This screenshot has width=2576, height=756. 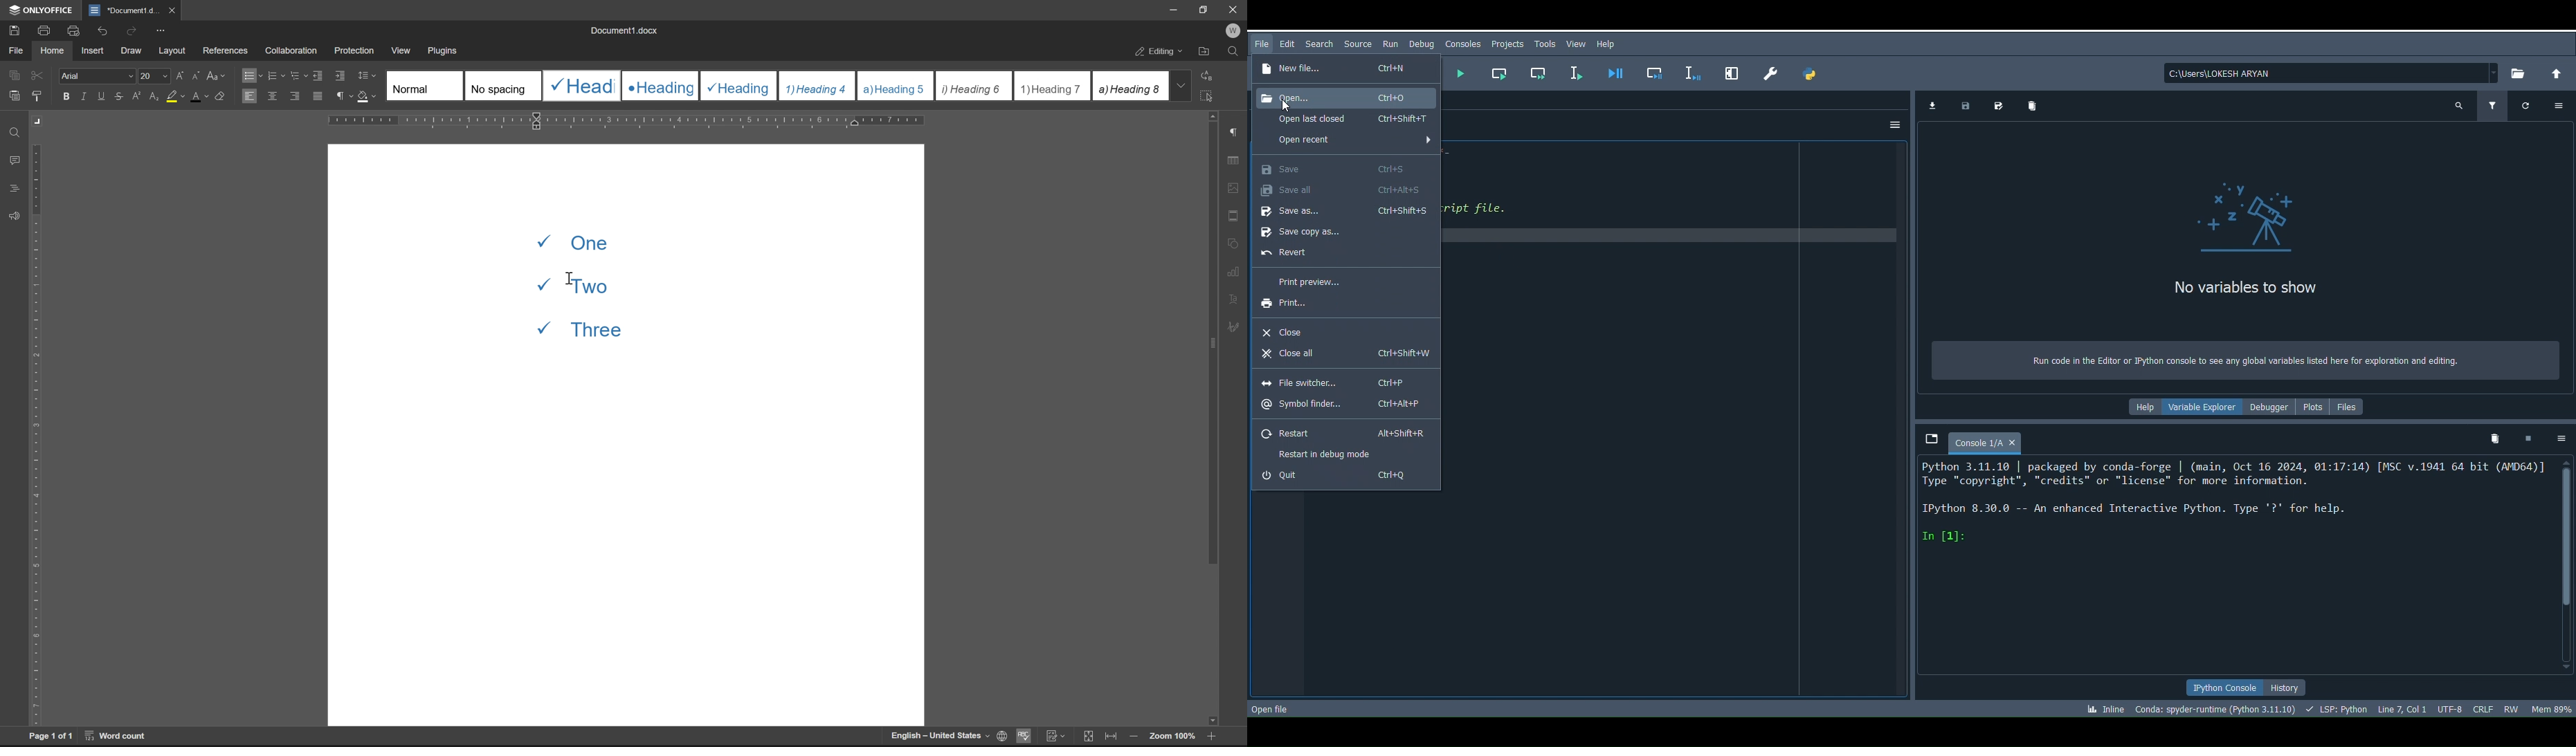 I want to click on decrement font case, so click(x=193, y=74).